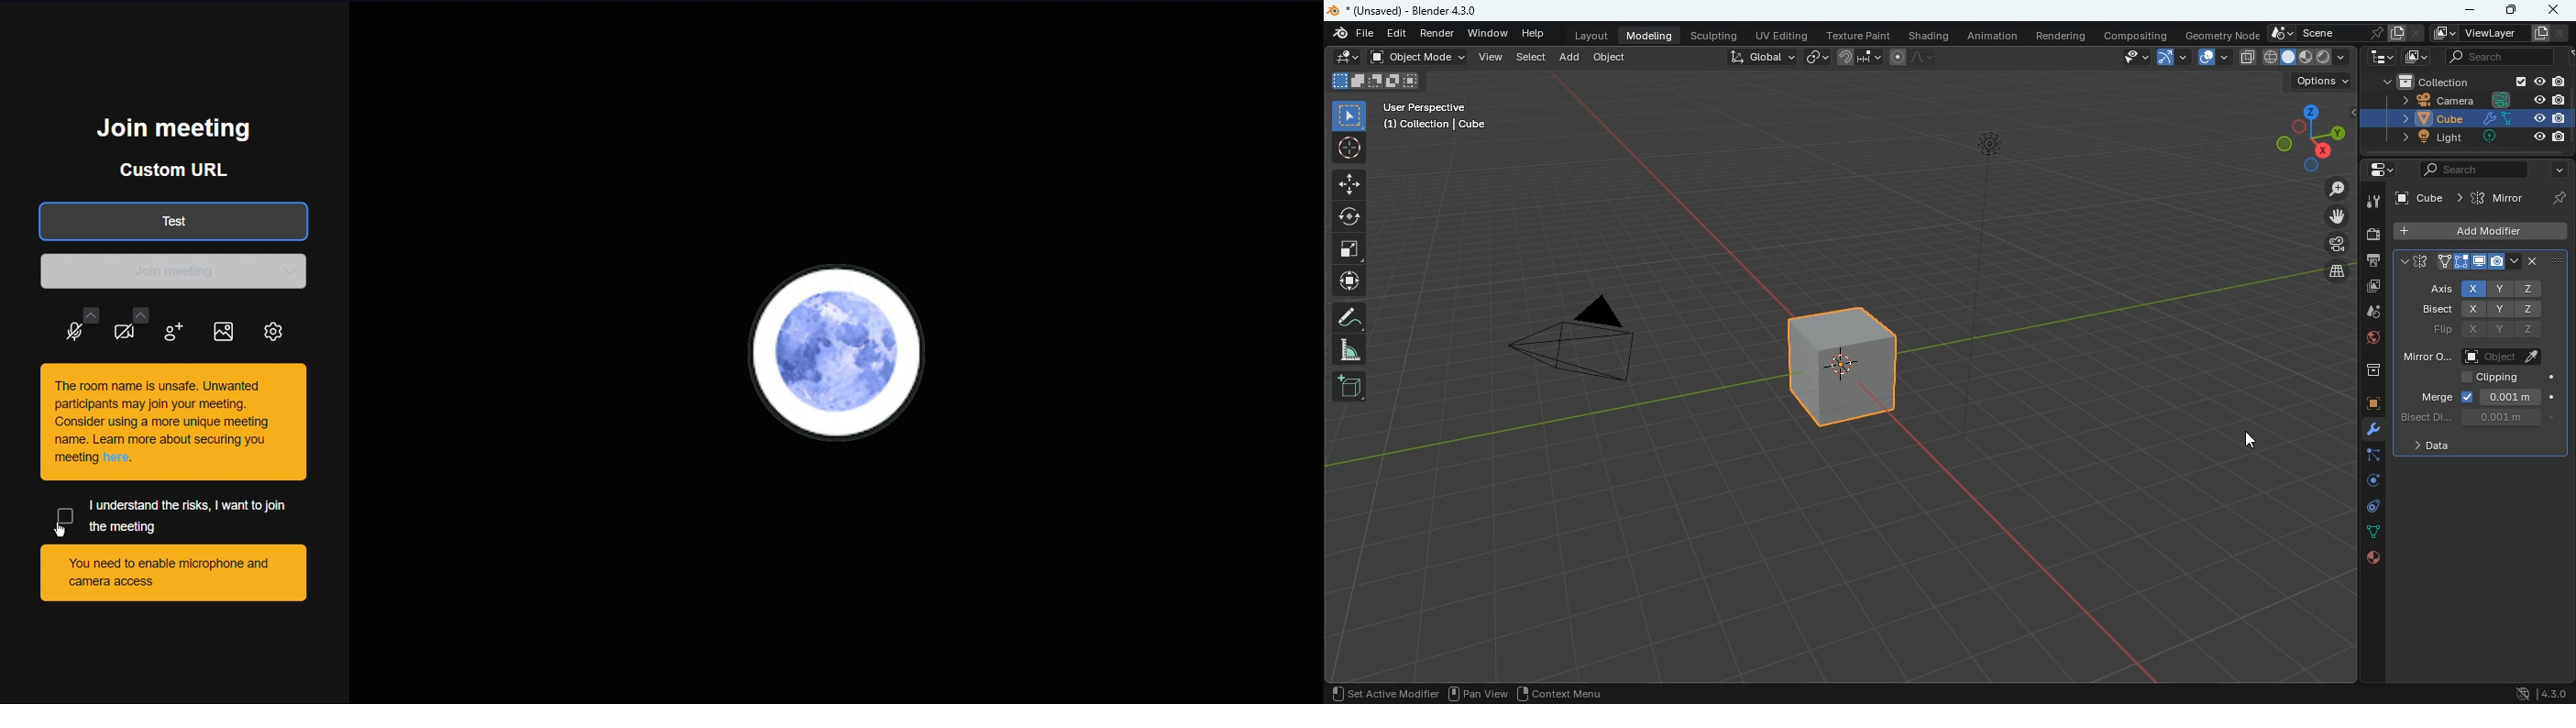  Describe the element at coordinates (1350, 350) in the screenshot. I see `angle` at that location.